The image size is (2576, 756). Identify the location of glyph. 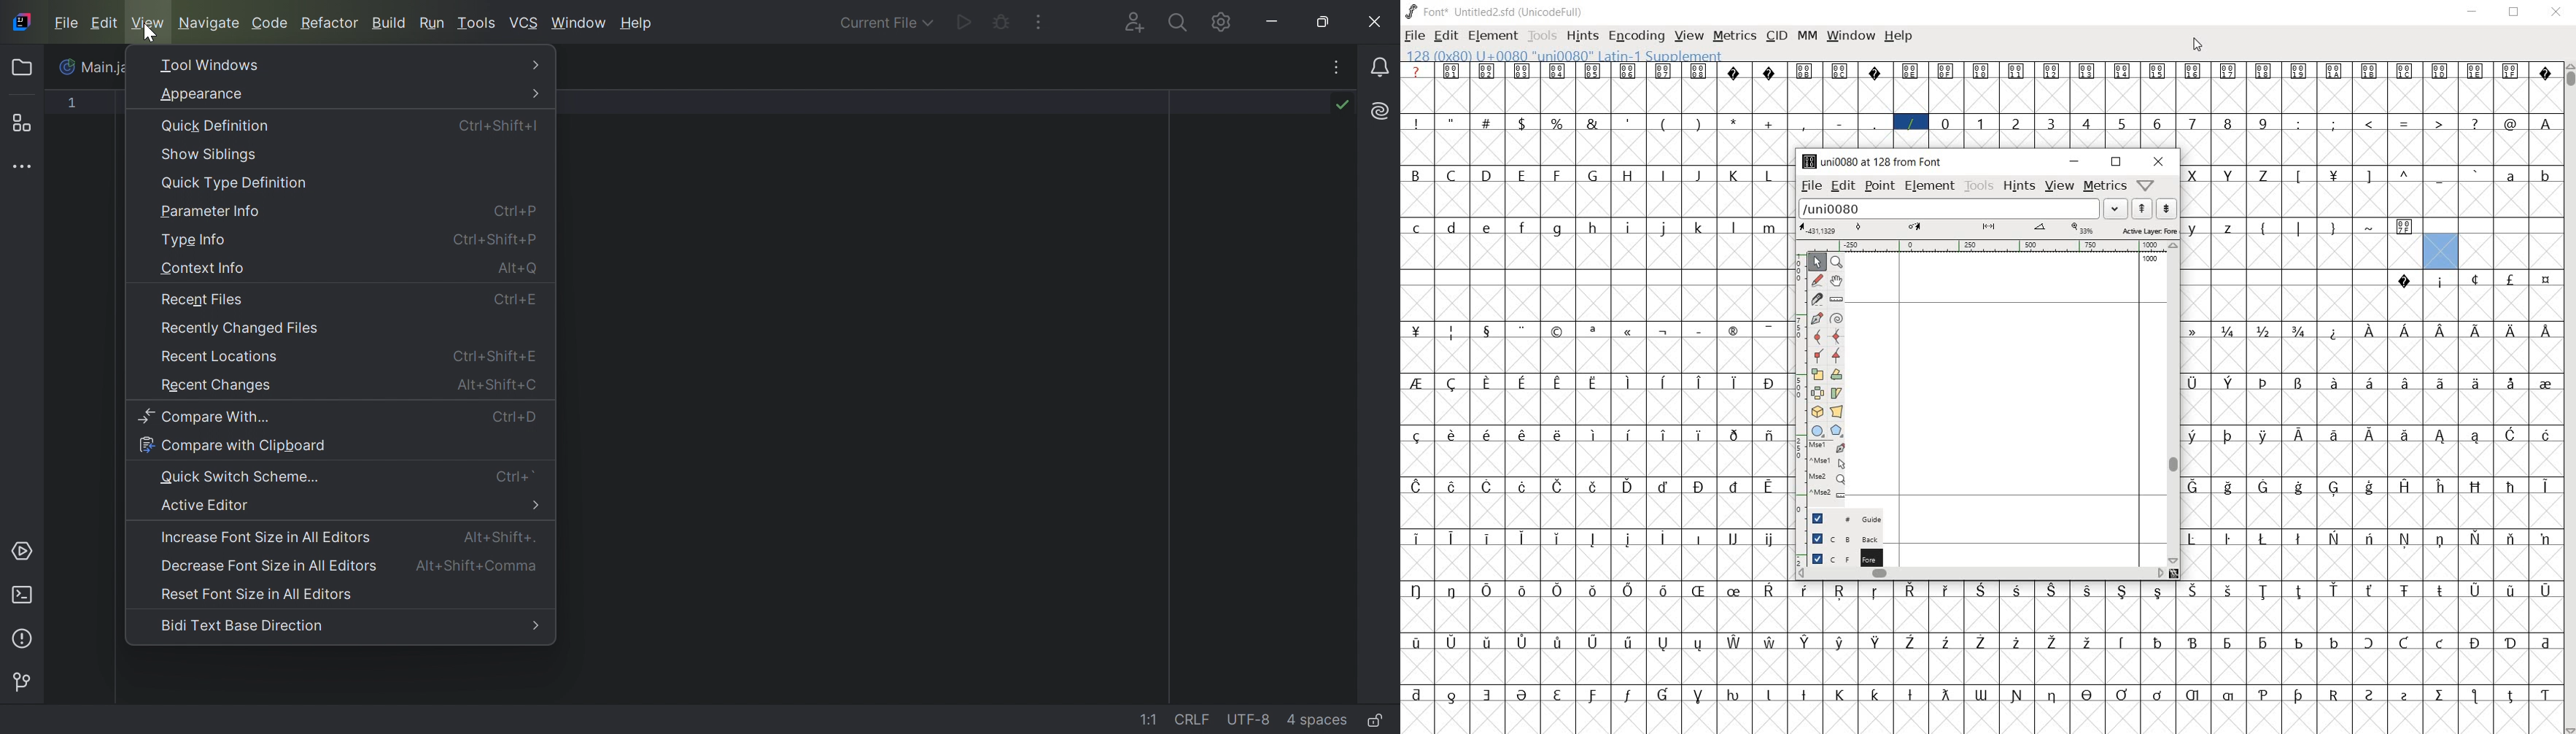
(2370, 487).